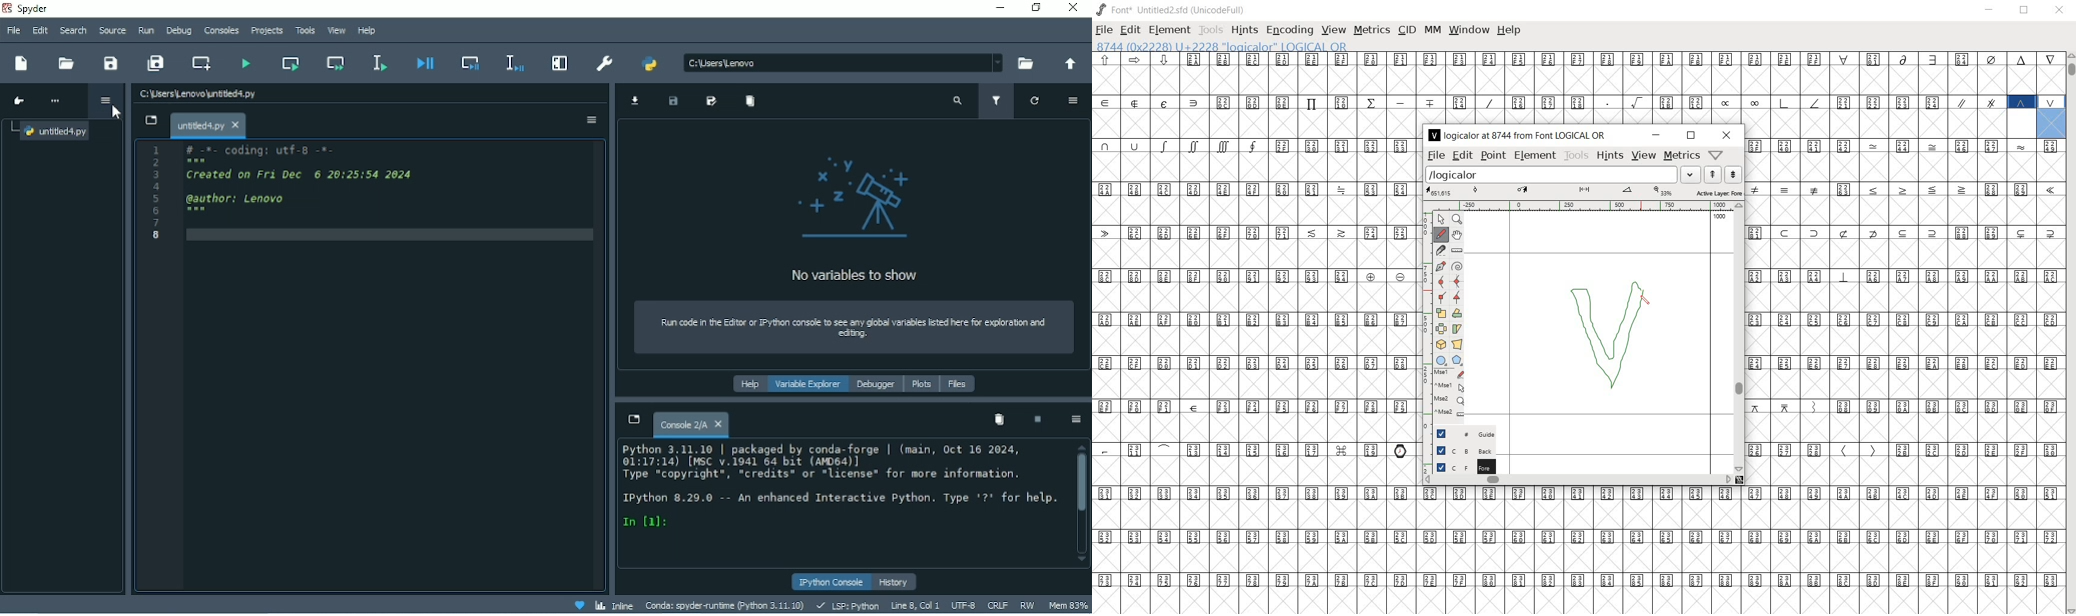 Image resolution: width=2100 pixels, height=616 pixels. I want to click on logo, so click(860, 199).